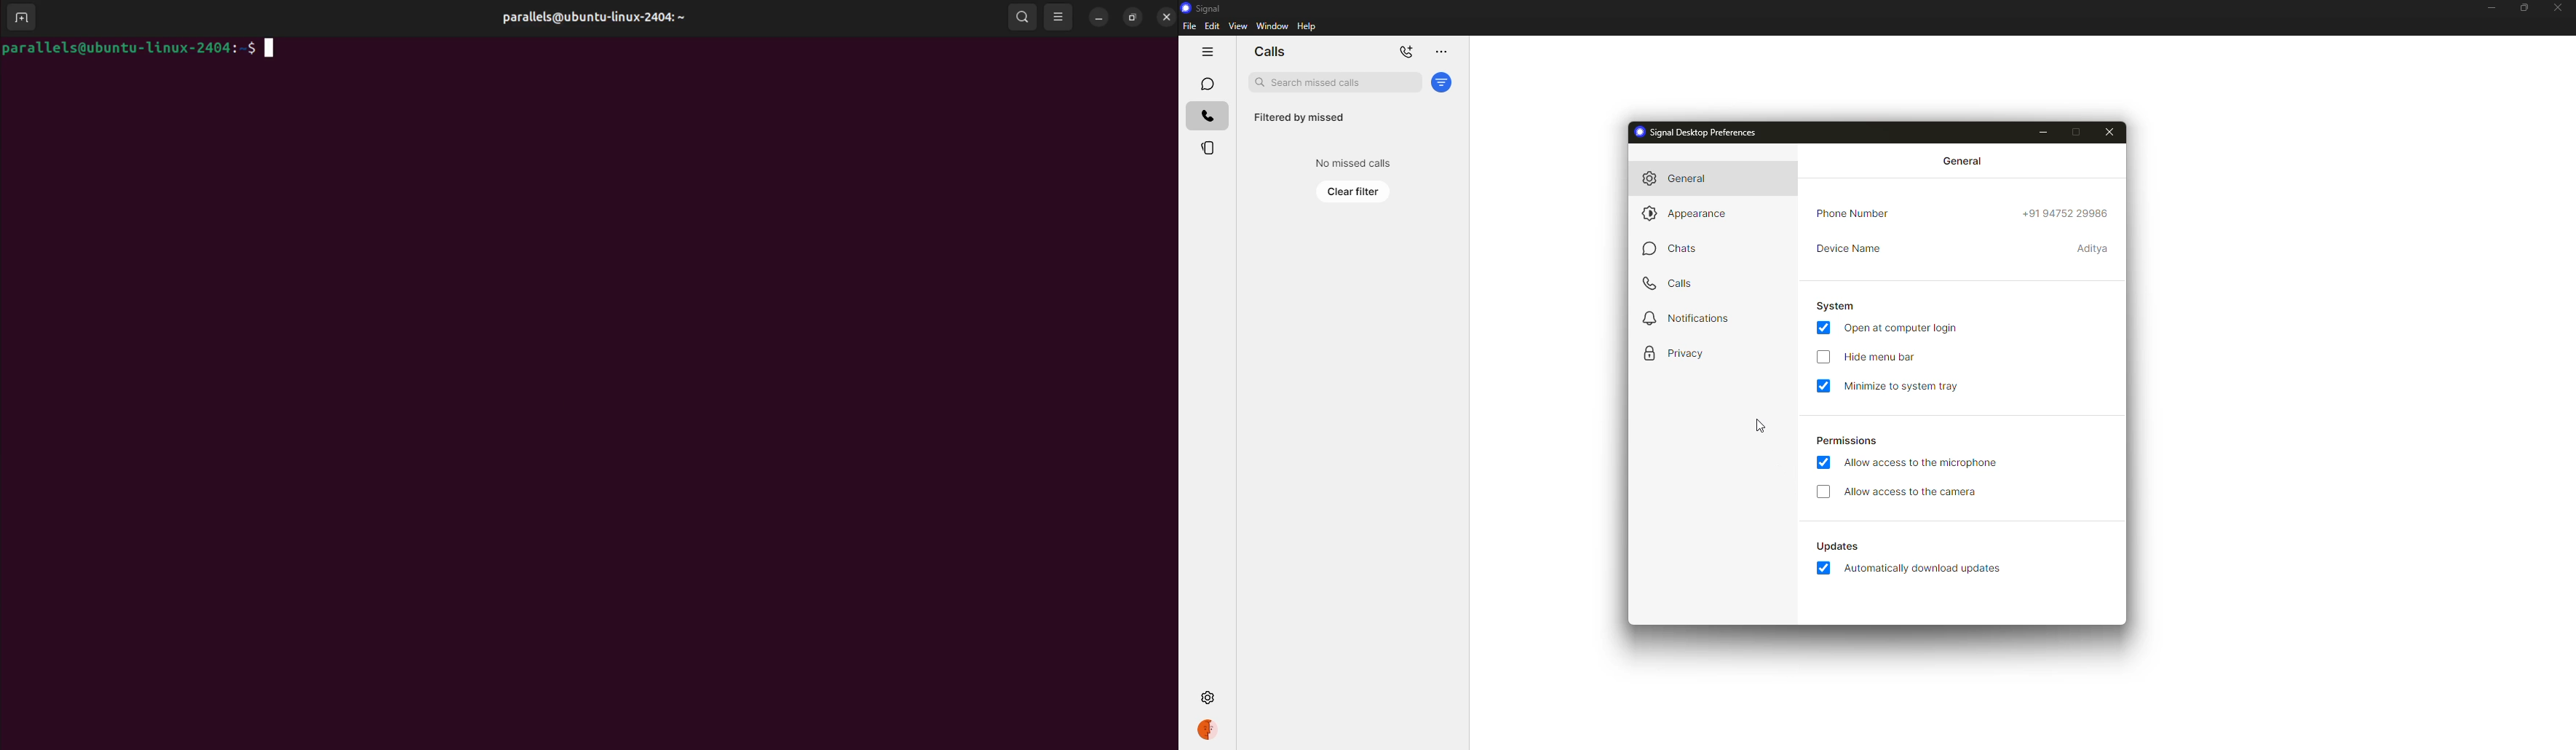 The image size is (2576, 756). Describe the element at coordinates (1688, 319) in the screenshot. I see `notifications` at that location.